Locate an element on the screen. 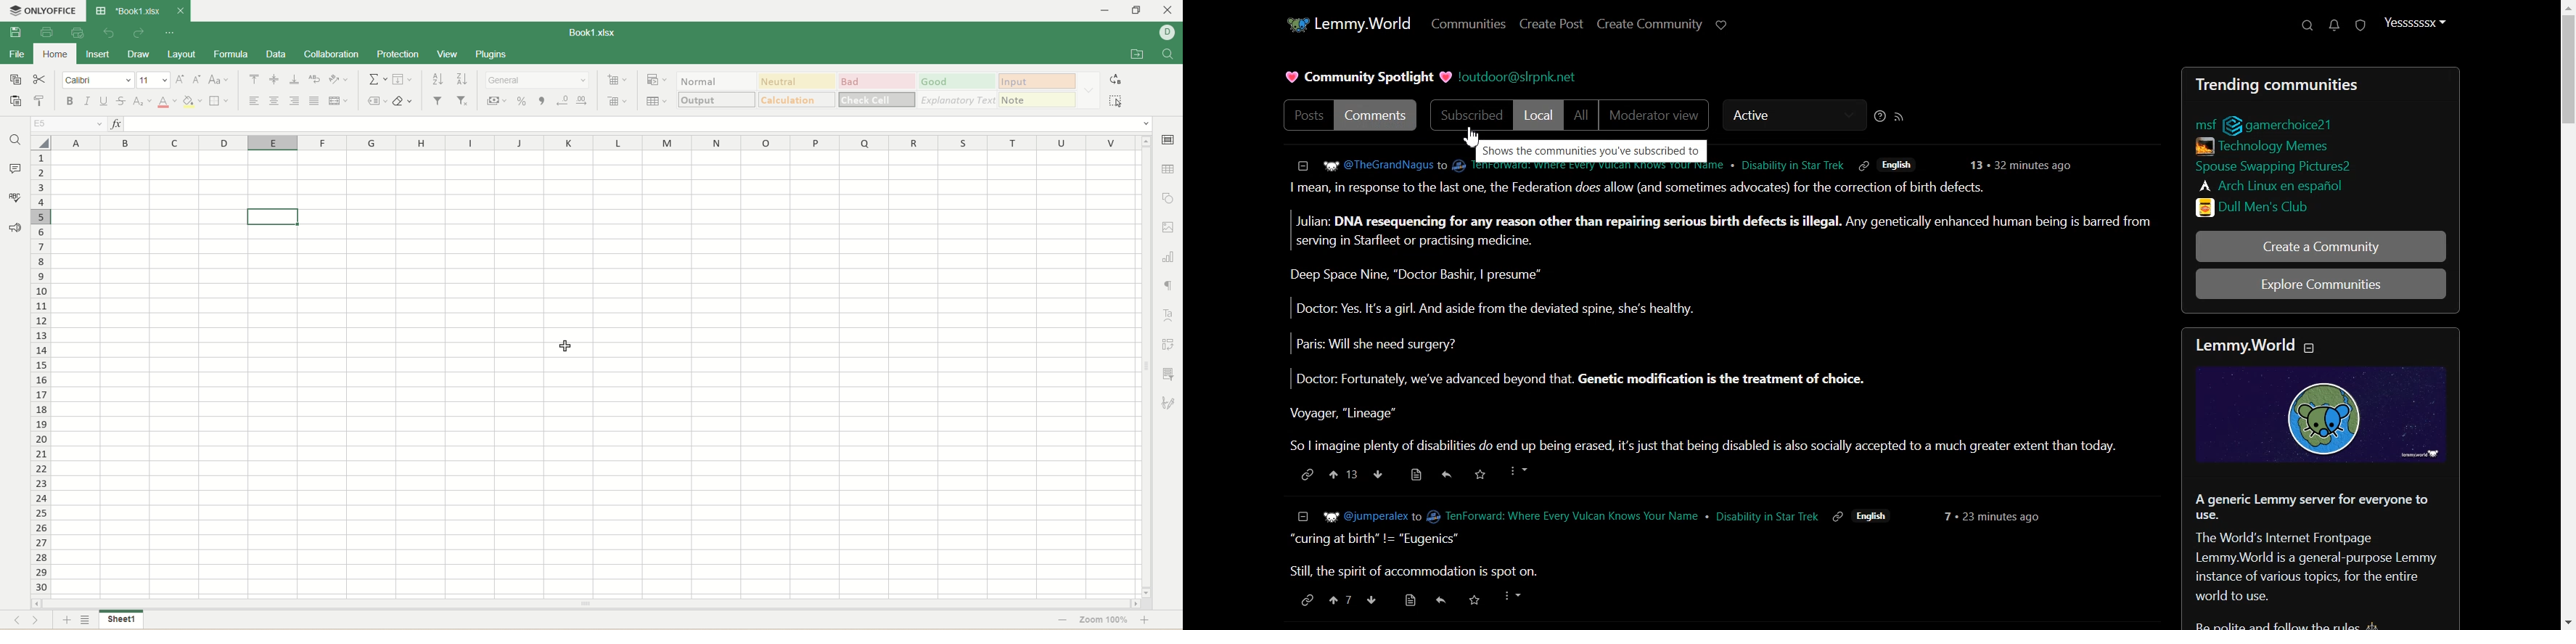  neutral is located at coordinates (798, 82).